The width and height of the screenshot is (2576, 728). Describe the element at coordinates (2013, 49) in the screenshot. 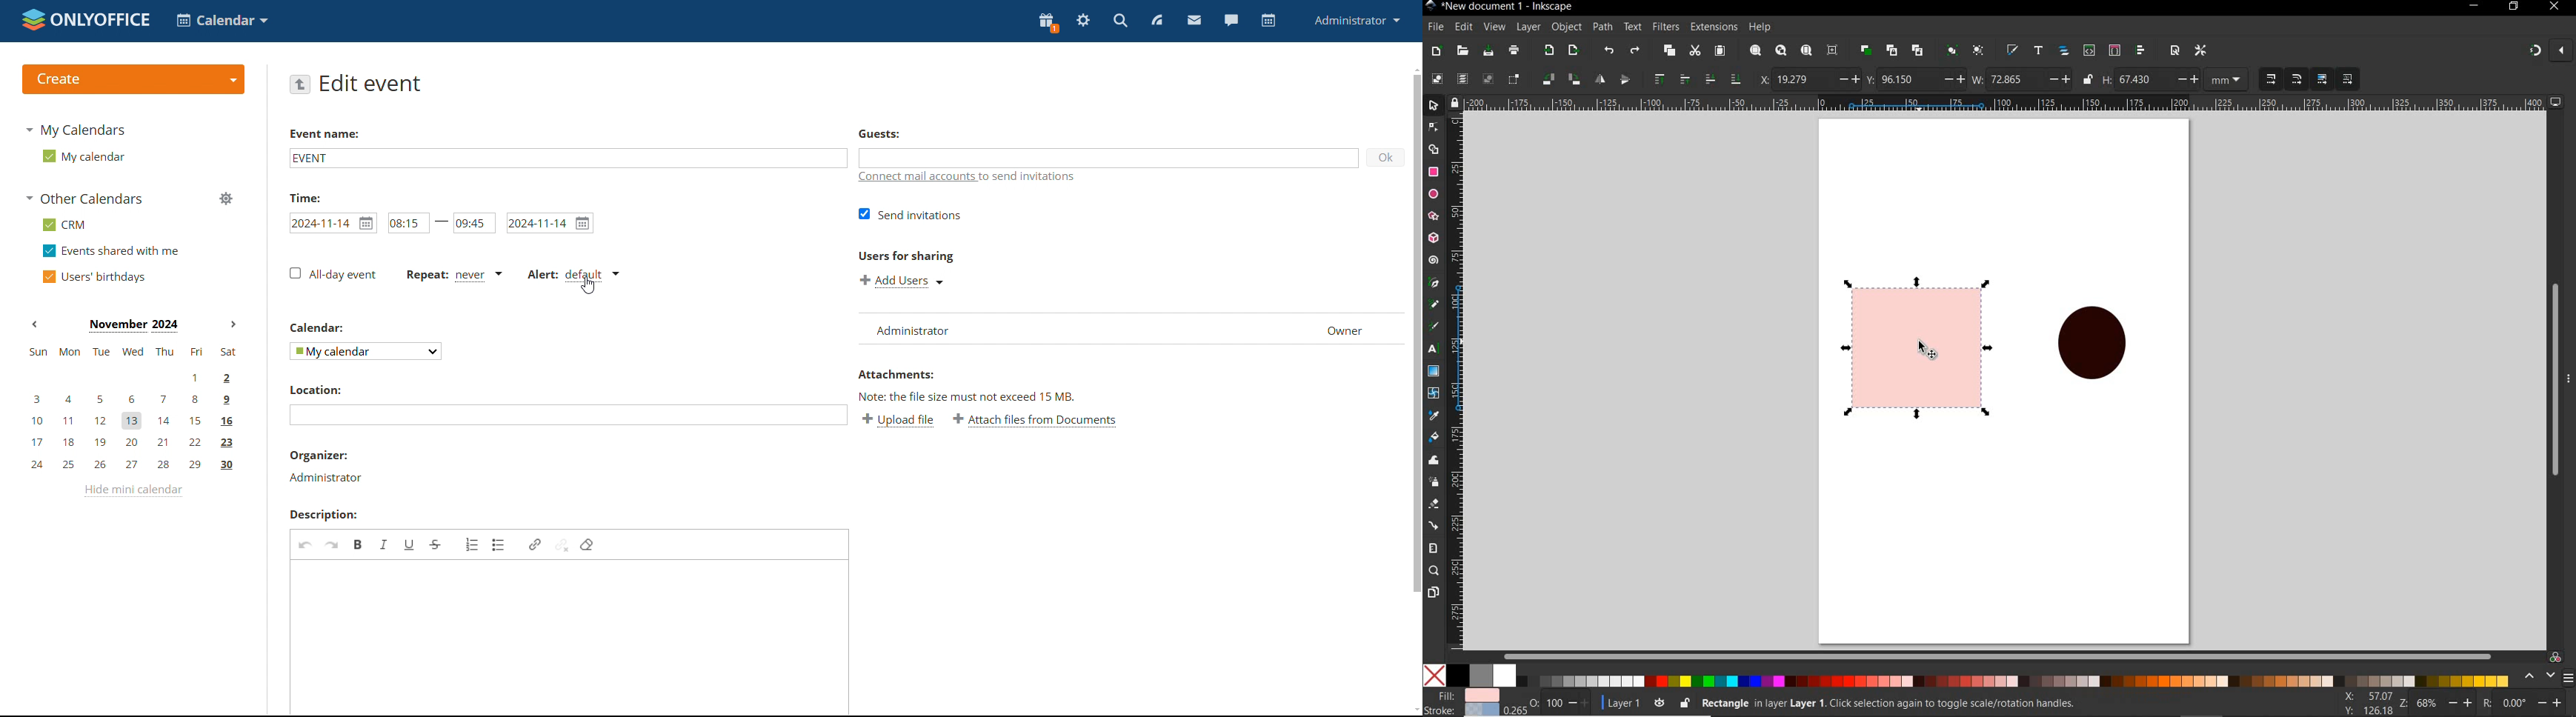

I see `open file & stroke` at that location.